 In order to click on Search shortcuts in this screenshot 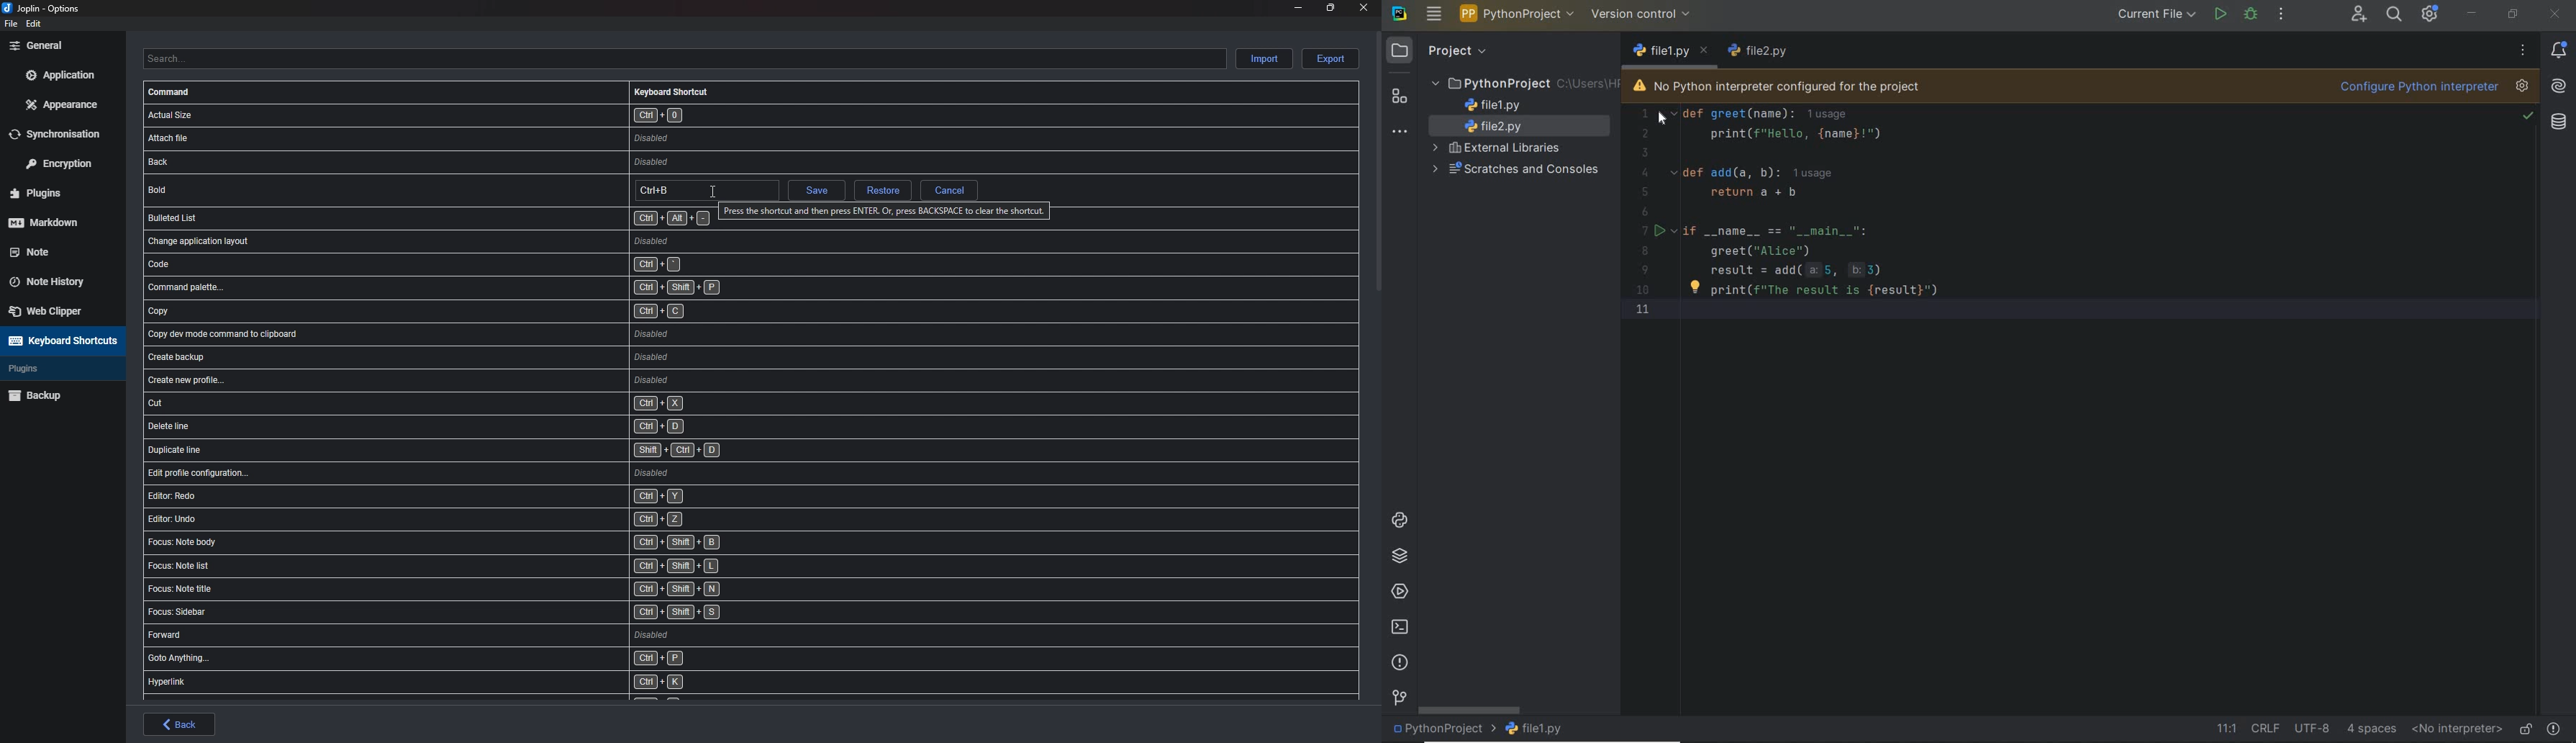, I will do `click(684, 58)`.